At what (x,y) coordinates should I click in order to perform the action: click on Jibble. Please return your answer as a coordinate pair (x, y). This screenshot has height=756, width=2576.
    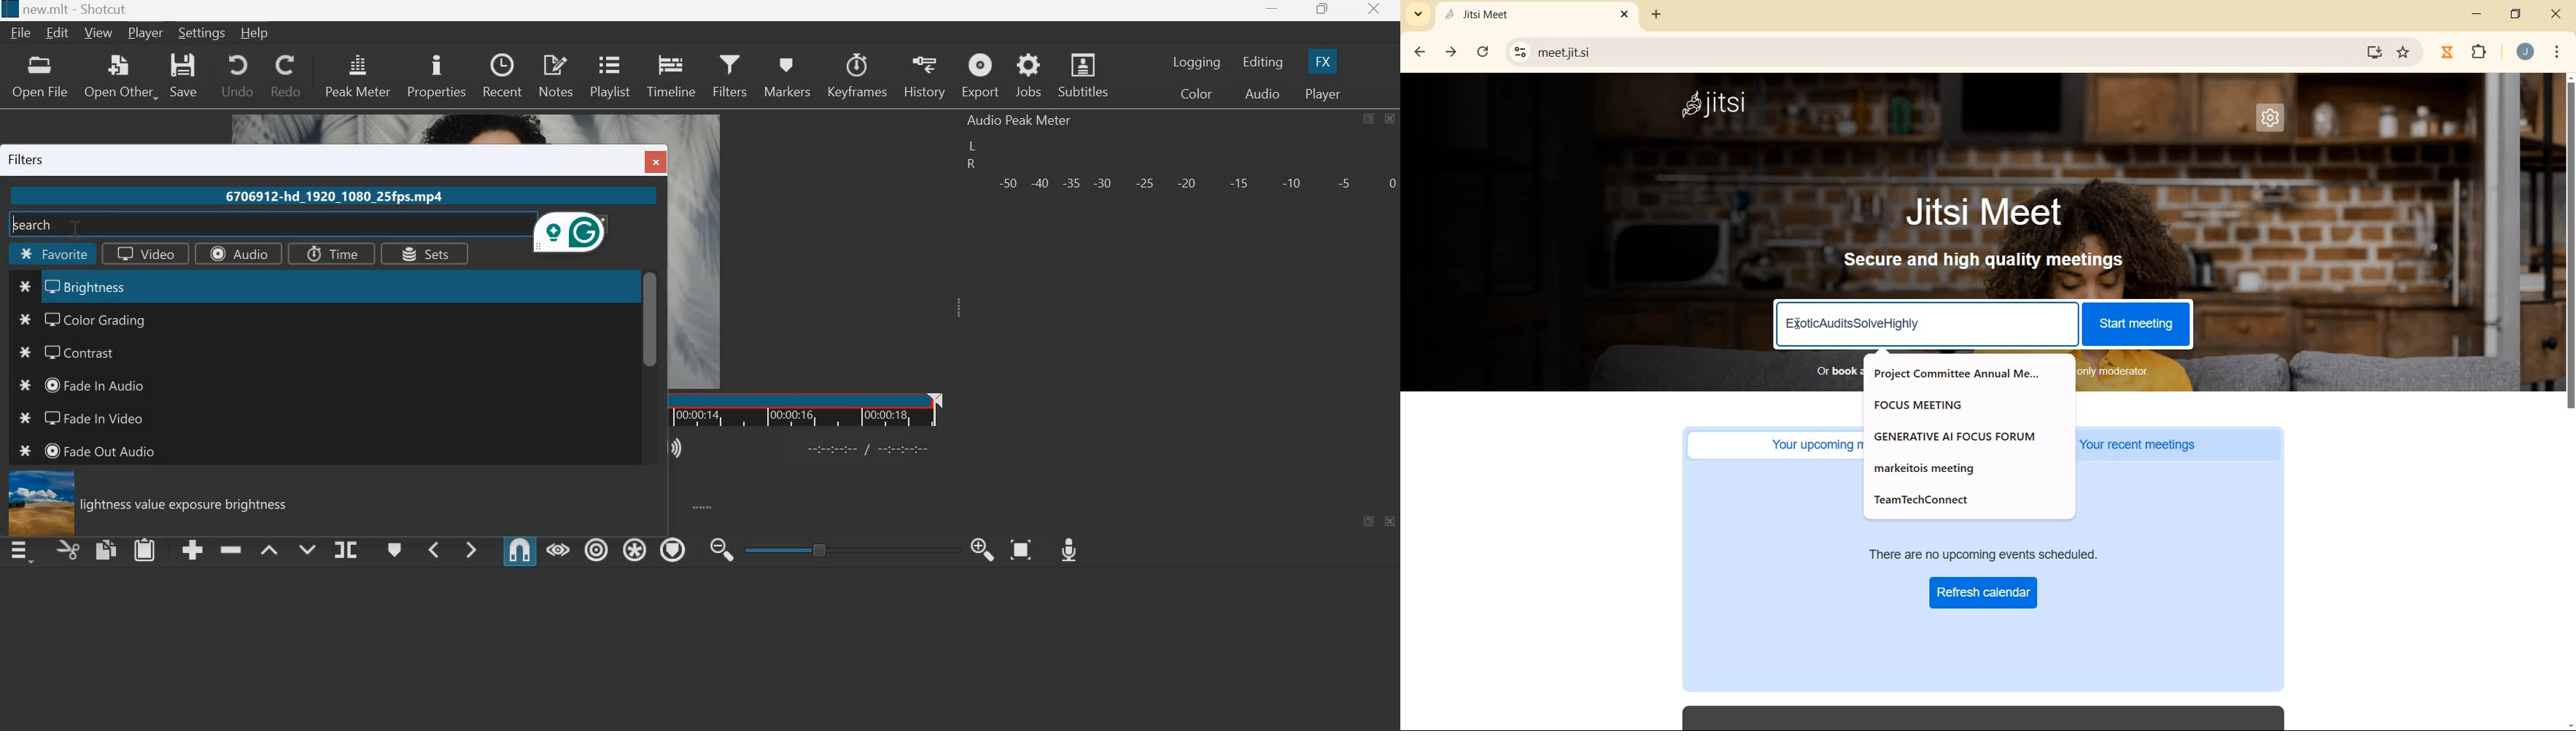
    Looking at the image, I should click on (2447, 53).